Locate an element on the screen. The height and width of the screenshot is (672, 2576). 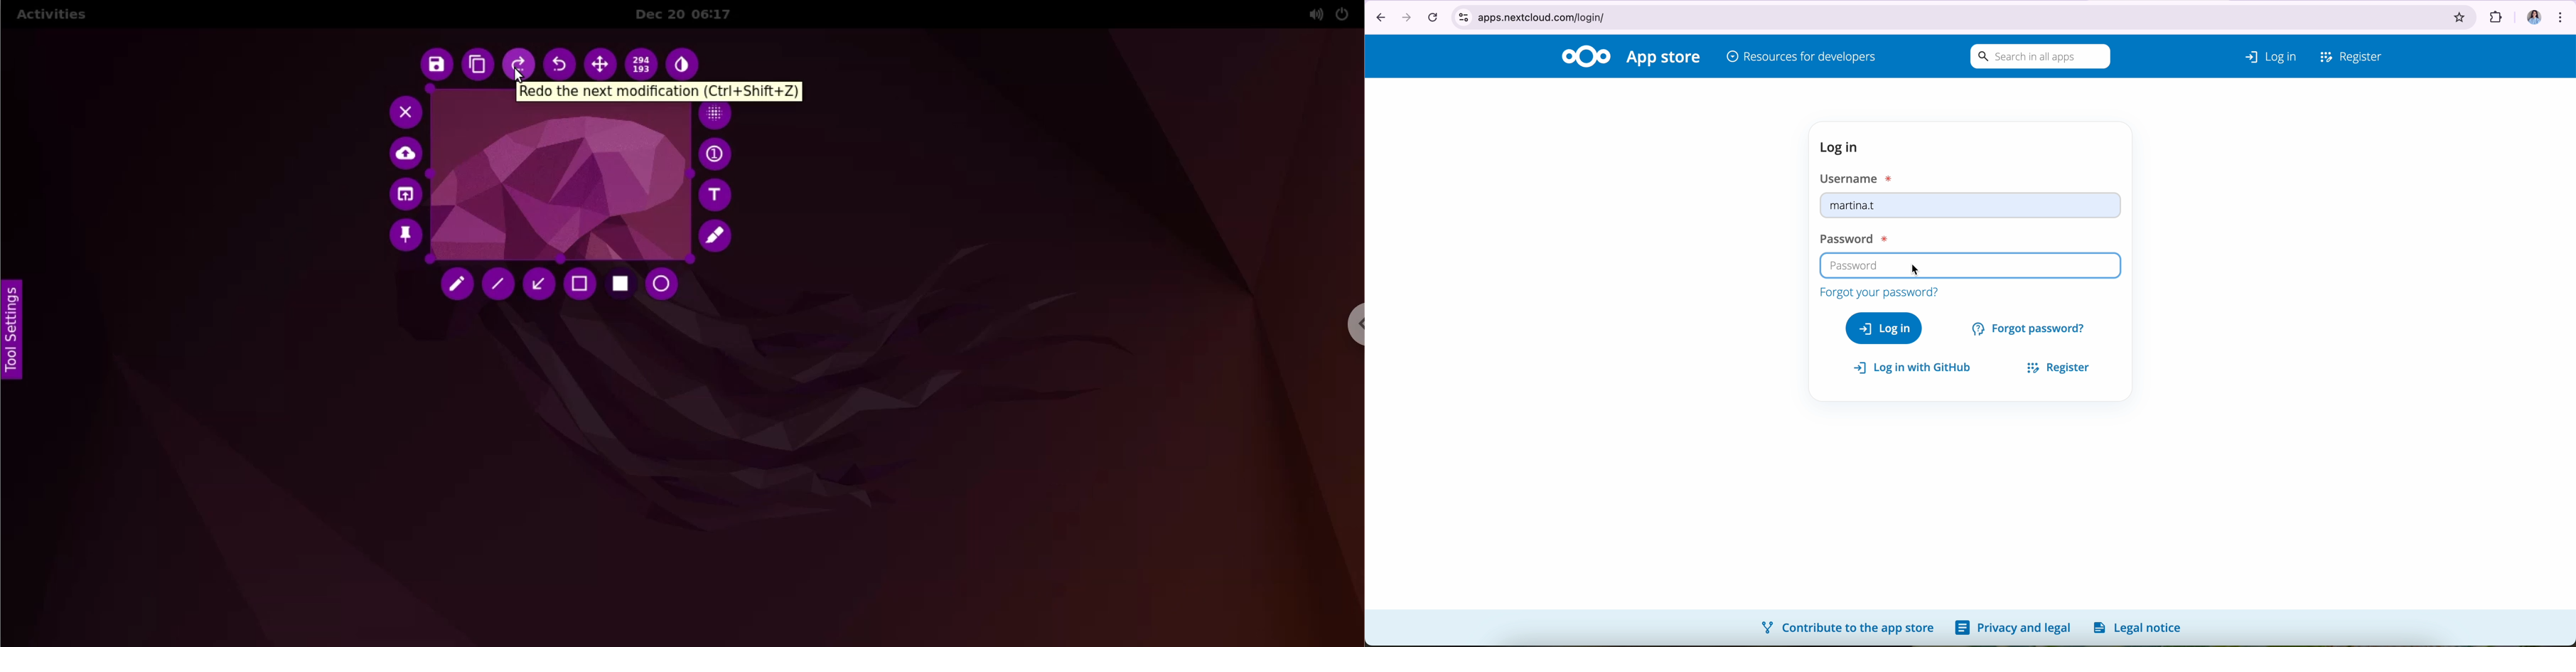
log in  is located at coordinates (1884, 328).